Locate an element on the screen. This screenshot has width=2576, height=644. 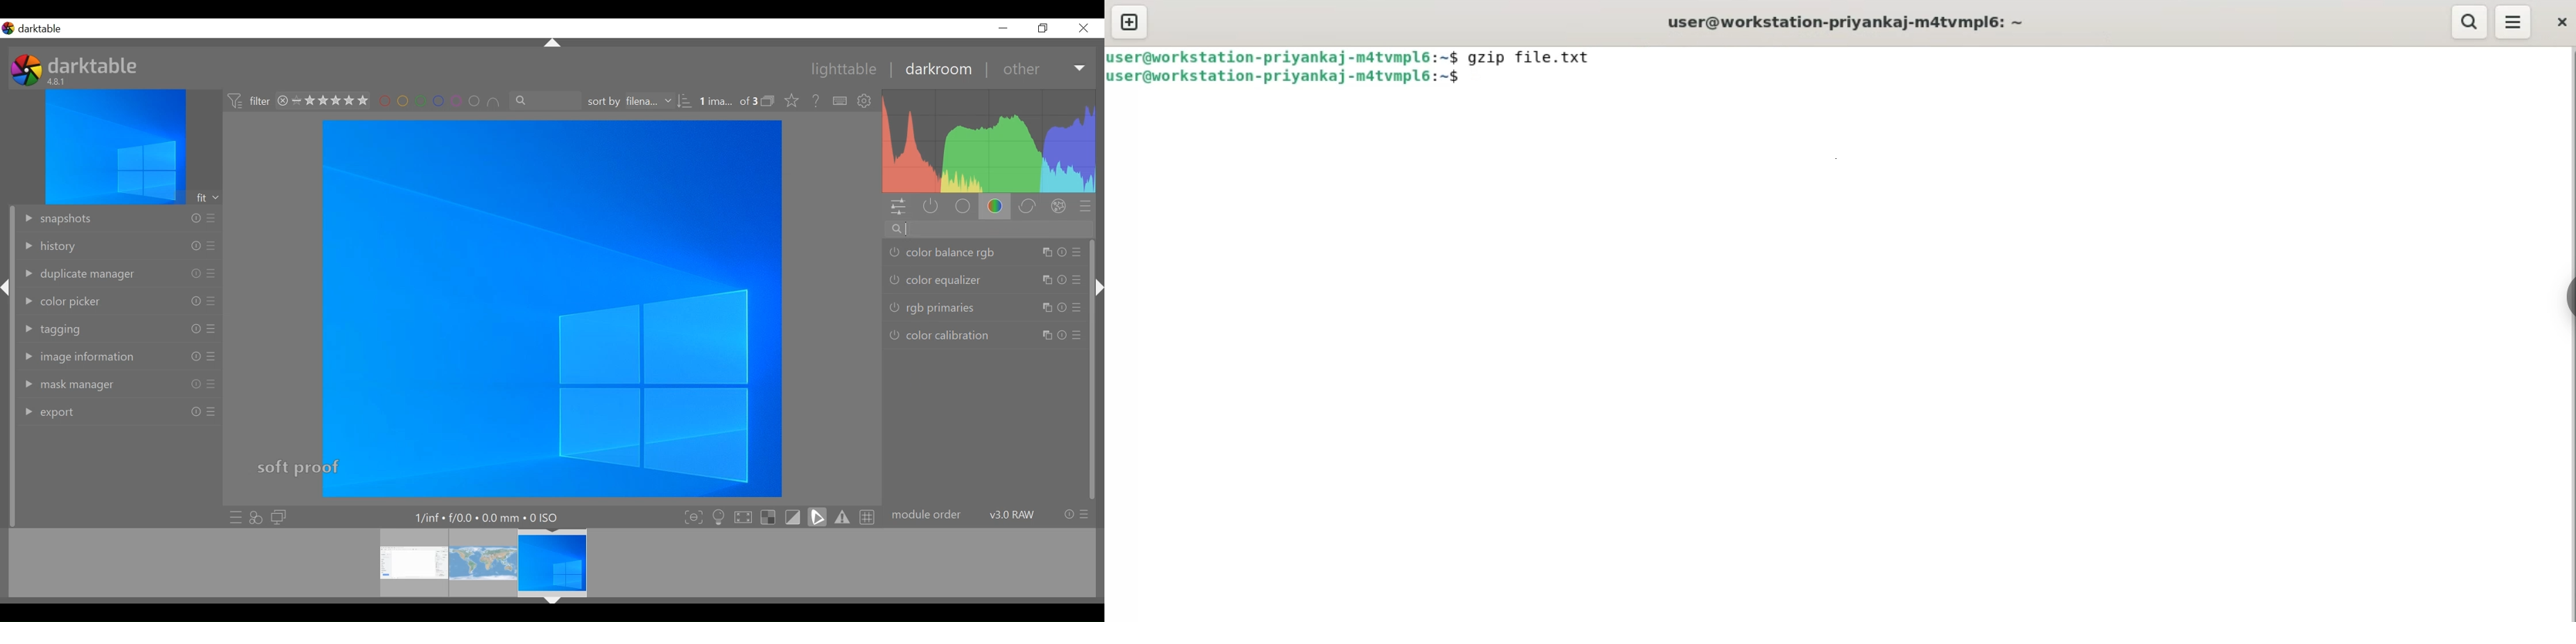
range rating is located at coordinates (331, 101).